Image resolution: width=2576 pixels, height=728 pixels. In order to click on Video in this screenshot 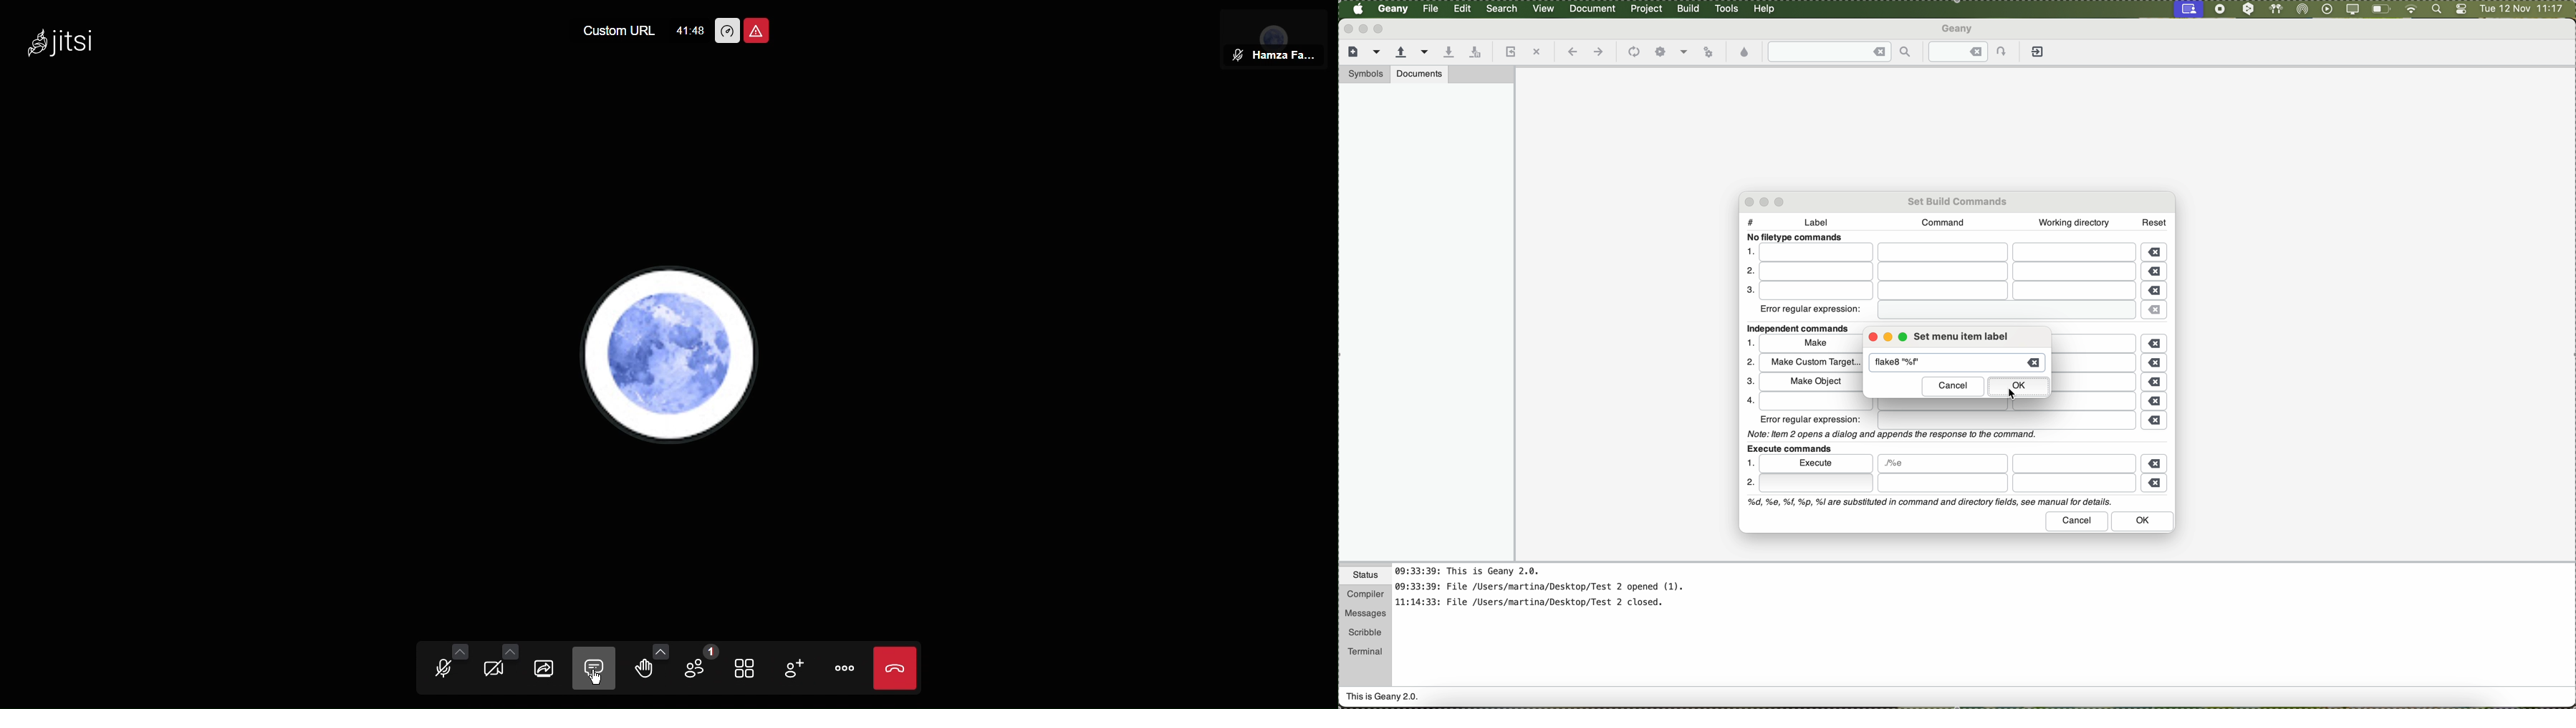, I will do `click(498, 667)`.